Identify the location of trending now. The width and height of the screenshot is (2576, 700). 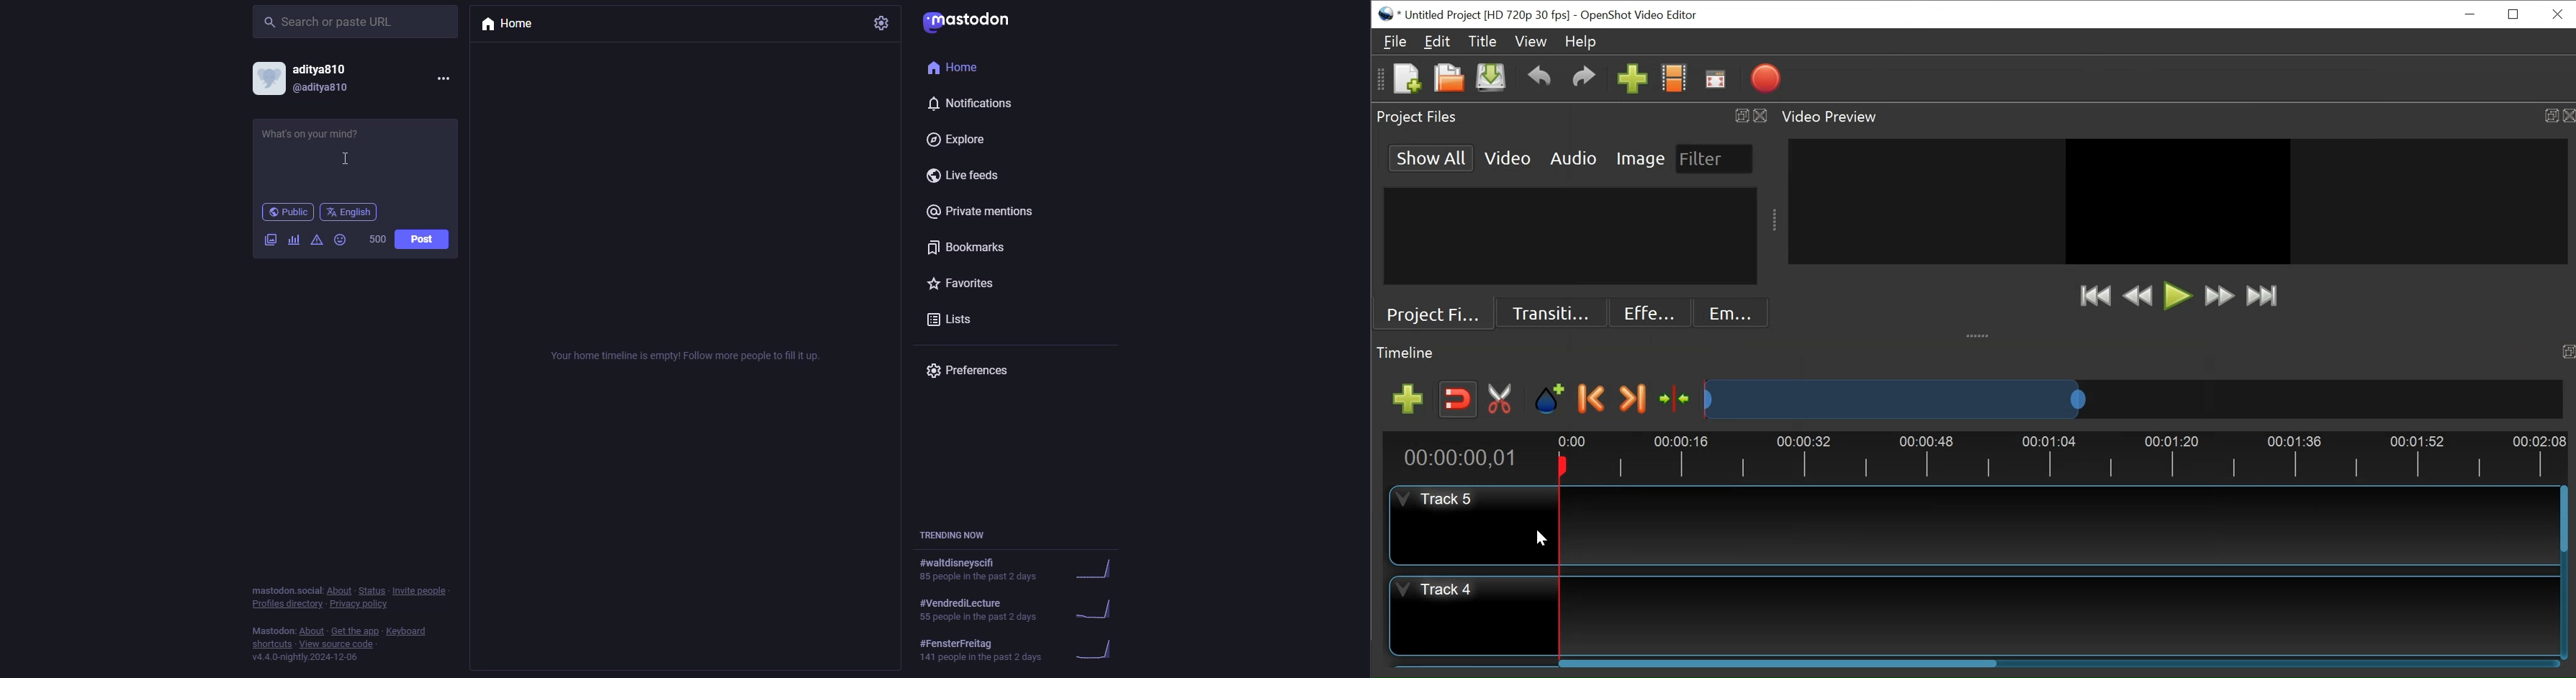
(1024, 648).